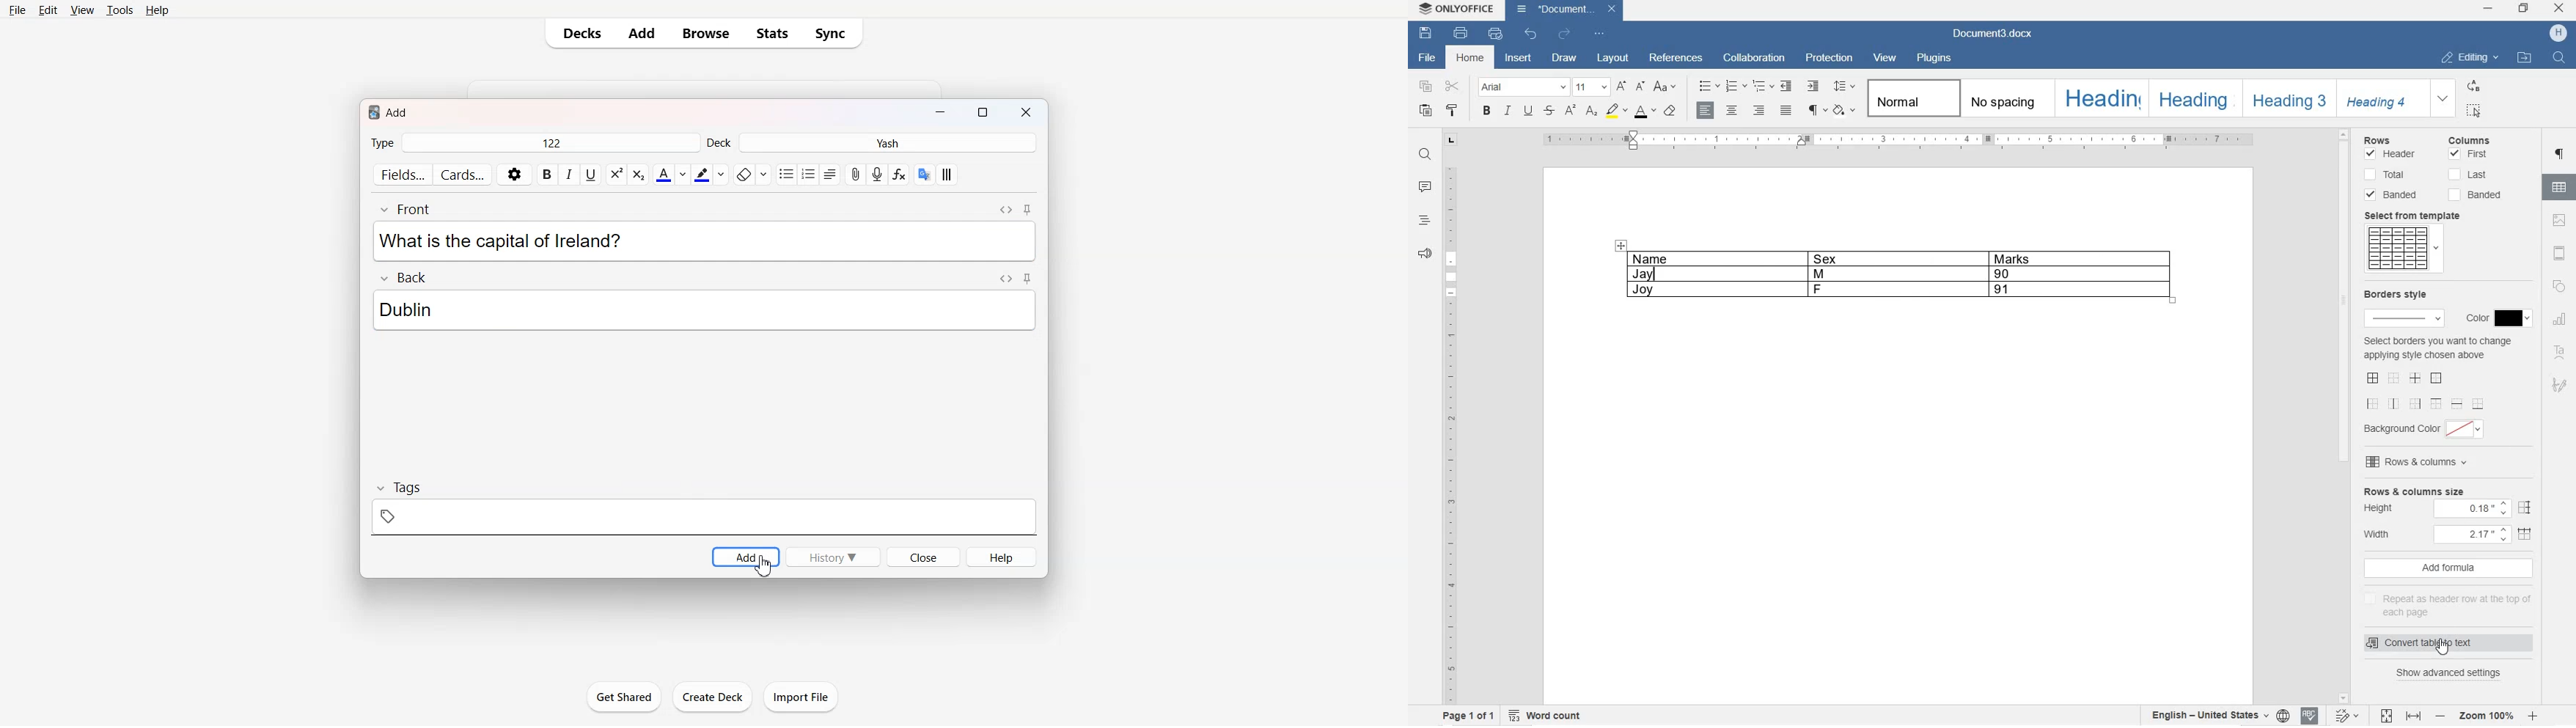 Image resolution: width=2576 pixels, height=728 pixels. I want to click on Custom Style Layout, so click(947, 175).